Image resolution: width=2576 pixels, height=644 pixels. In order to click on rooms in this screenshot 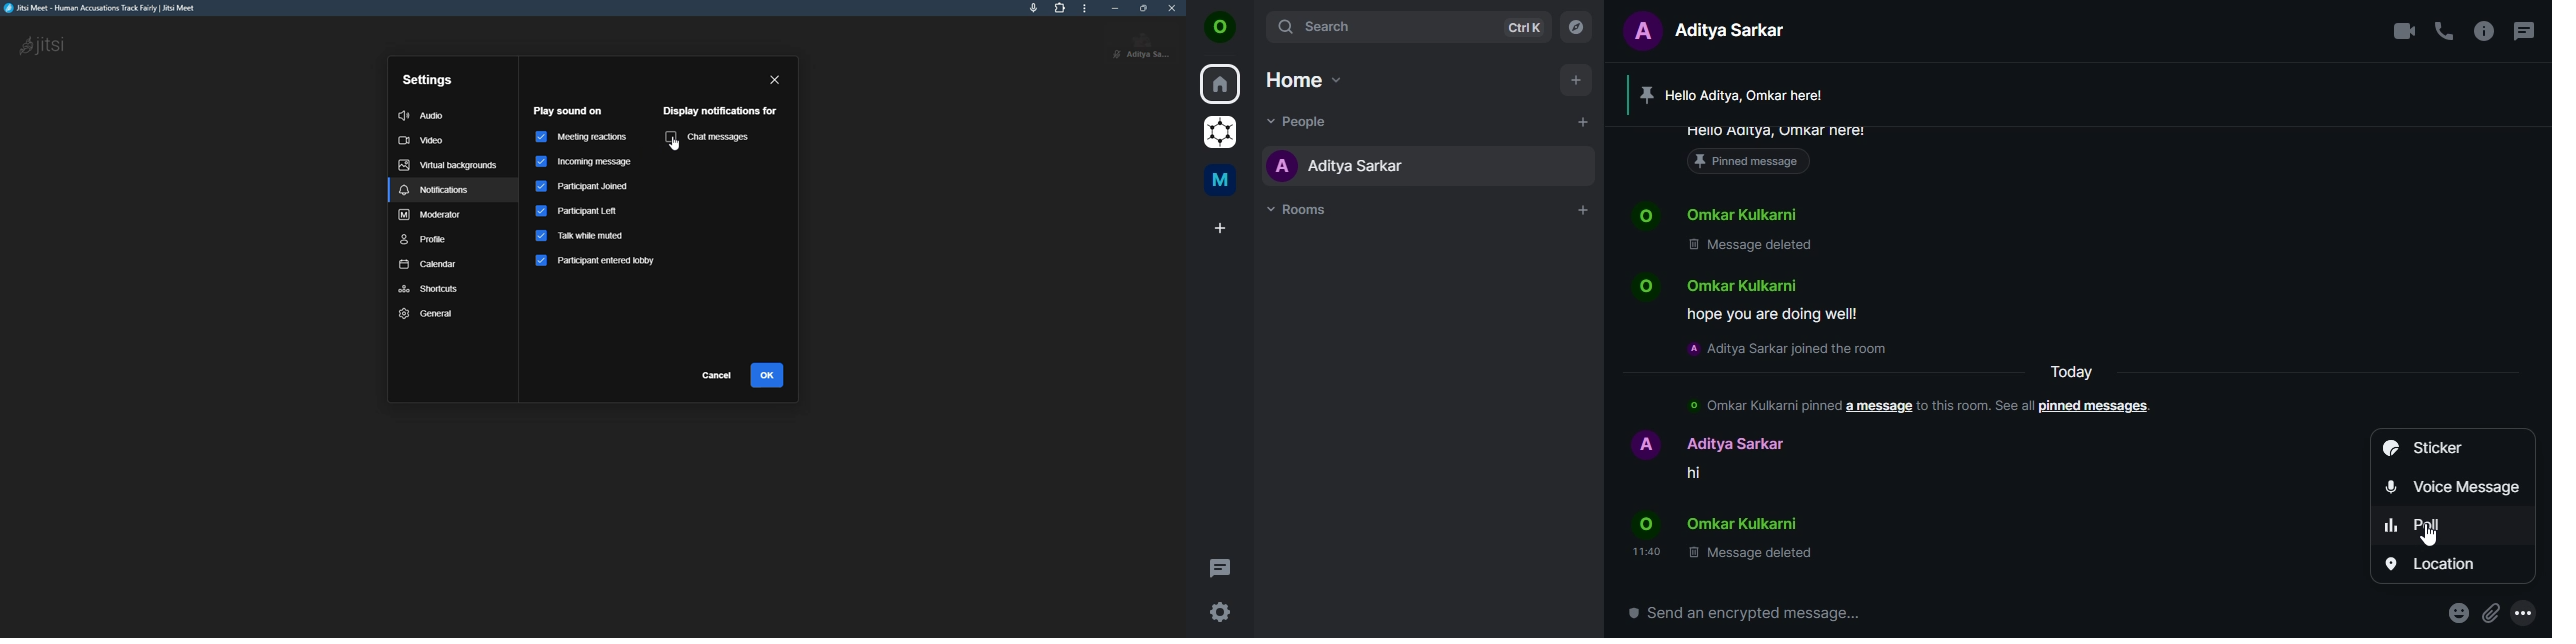, I will do `click(1303, 210)`.